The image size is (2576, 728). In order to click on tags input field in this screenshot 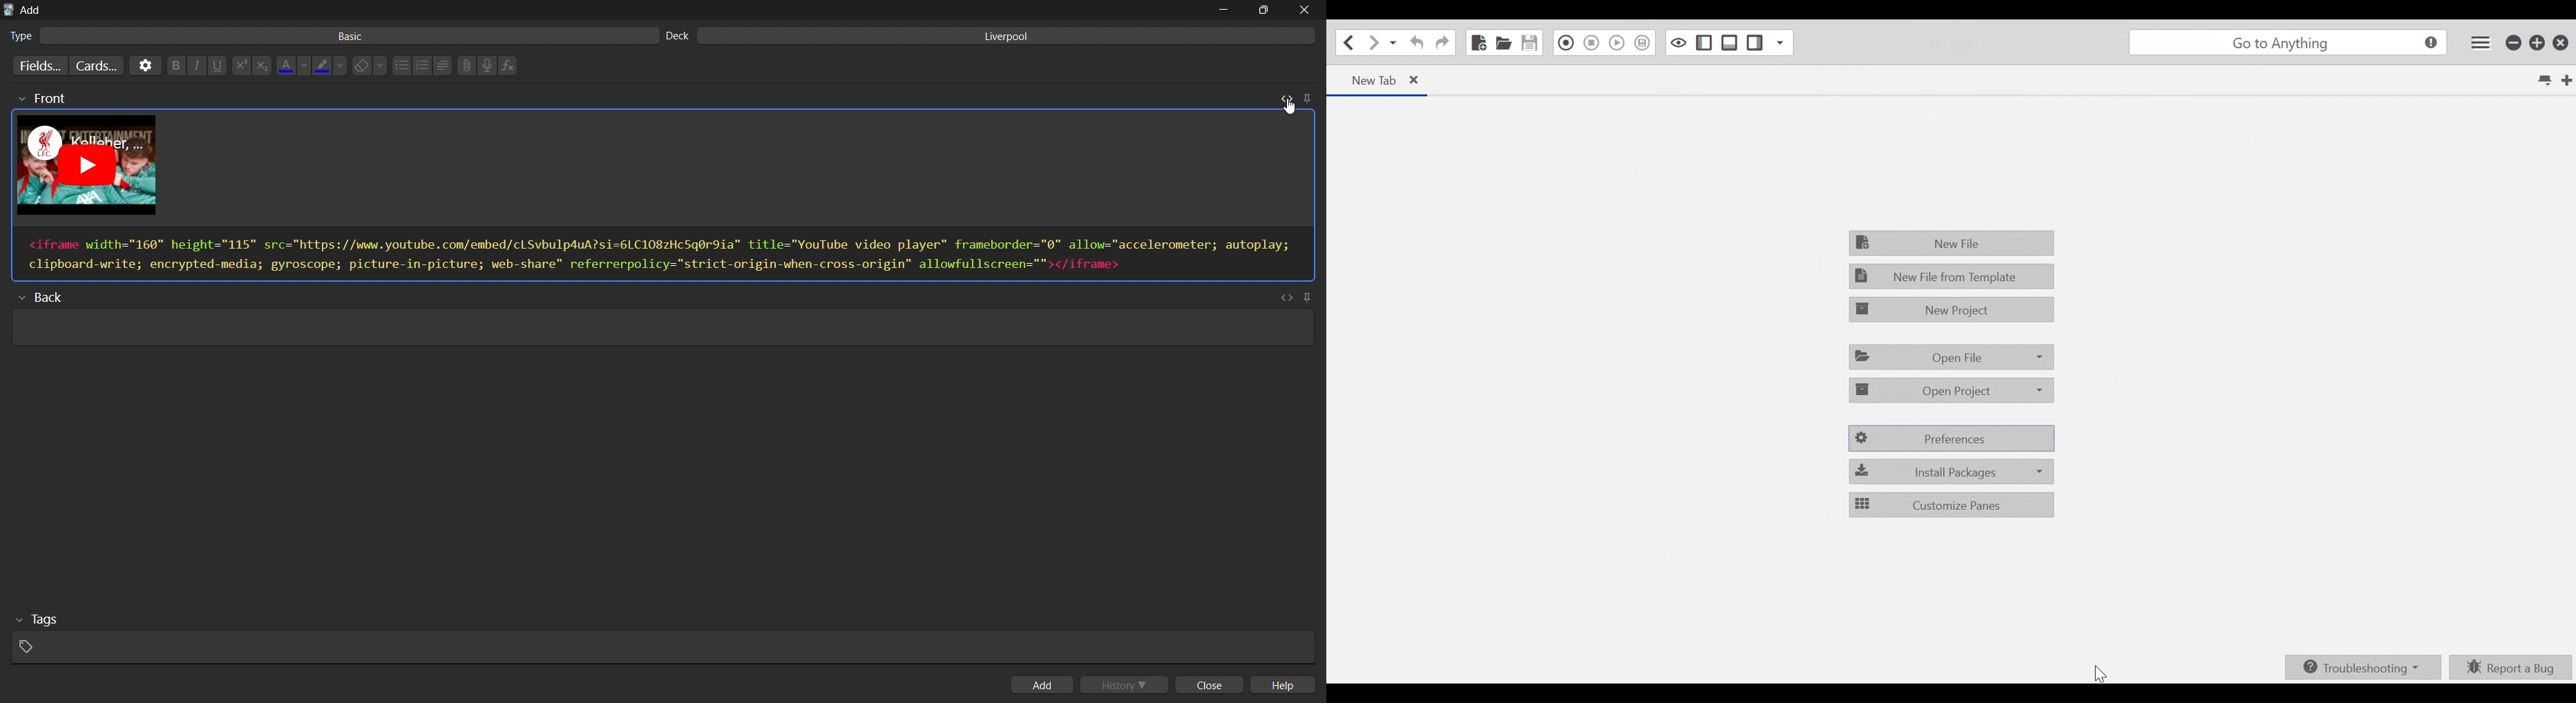, I will do `click(658, 636)`.